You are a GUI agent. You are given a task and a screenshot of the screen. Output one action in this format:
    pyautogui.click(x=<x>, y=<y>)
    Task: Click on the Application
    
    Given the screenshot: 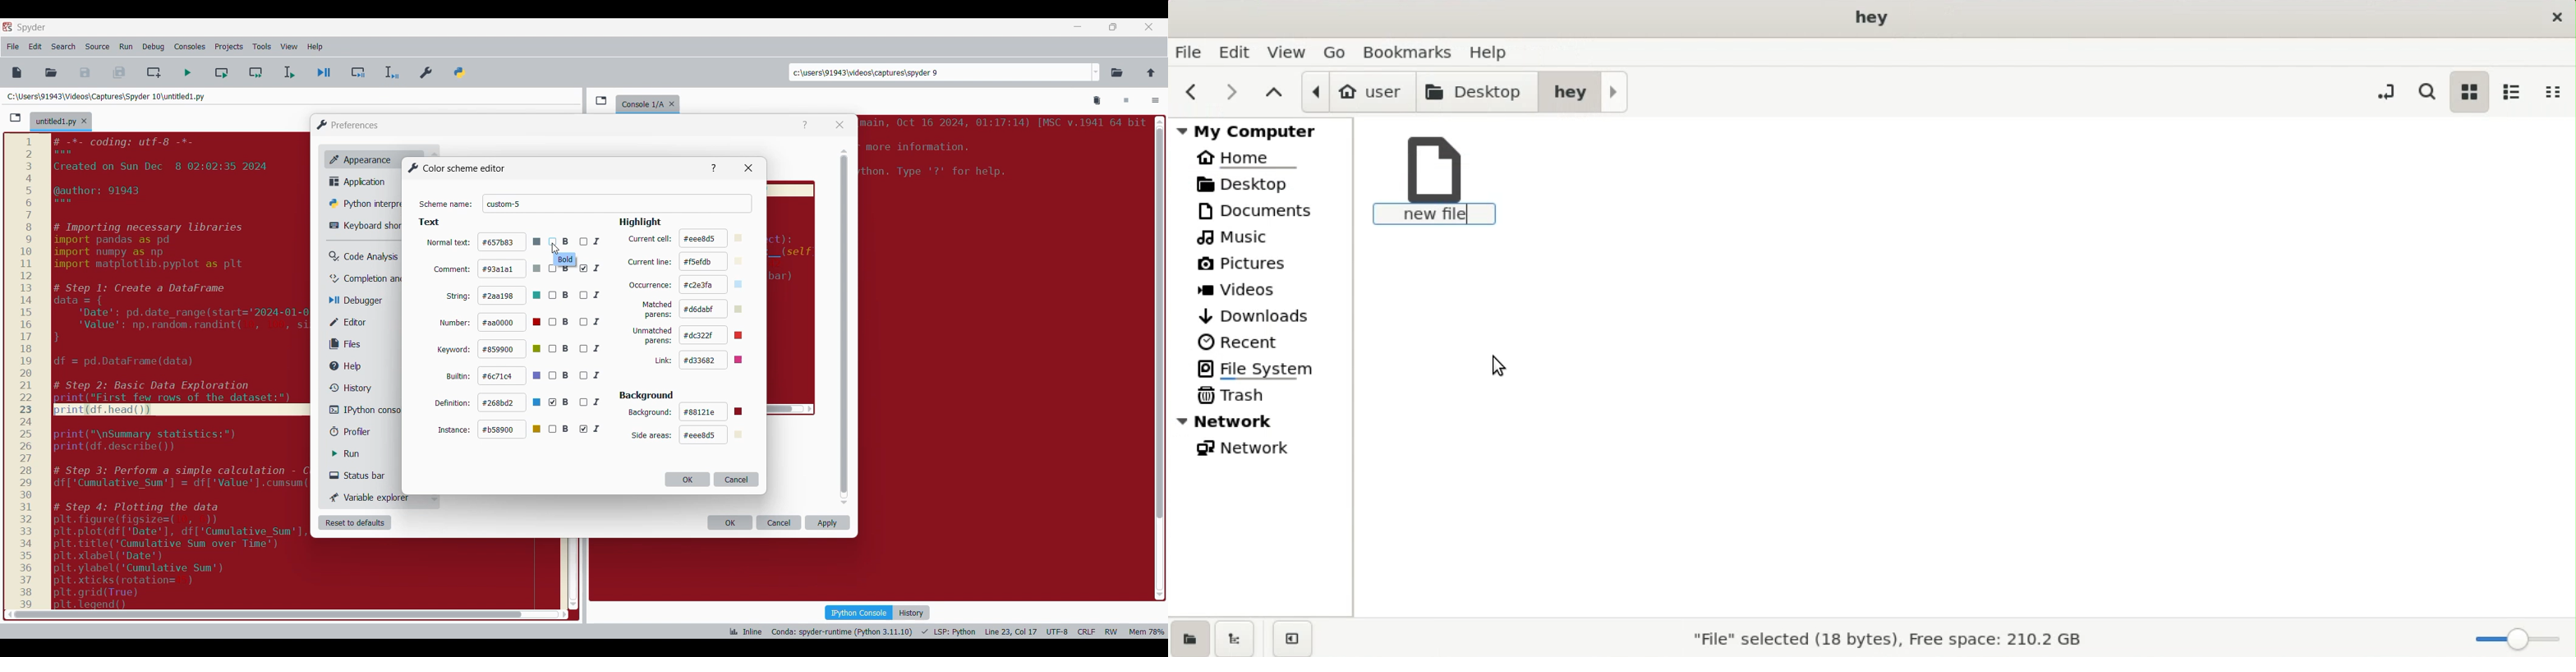 What is the action you would take?
    pyautogui.click(x=361, y=181)
    